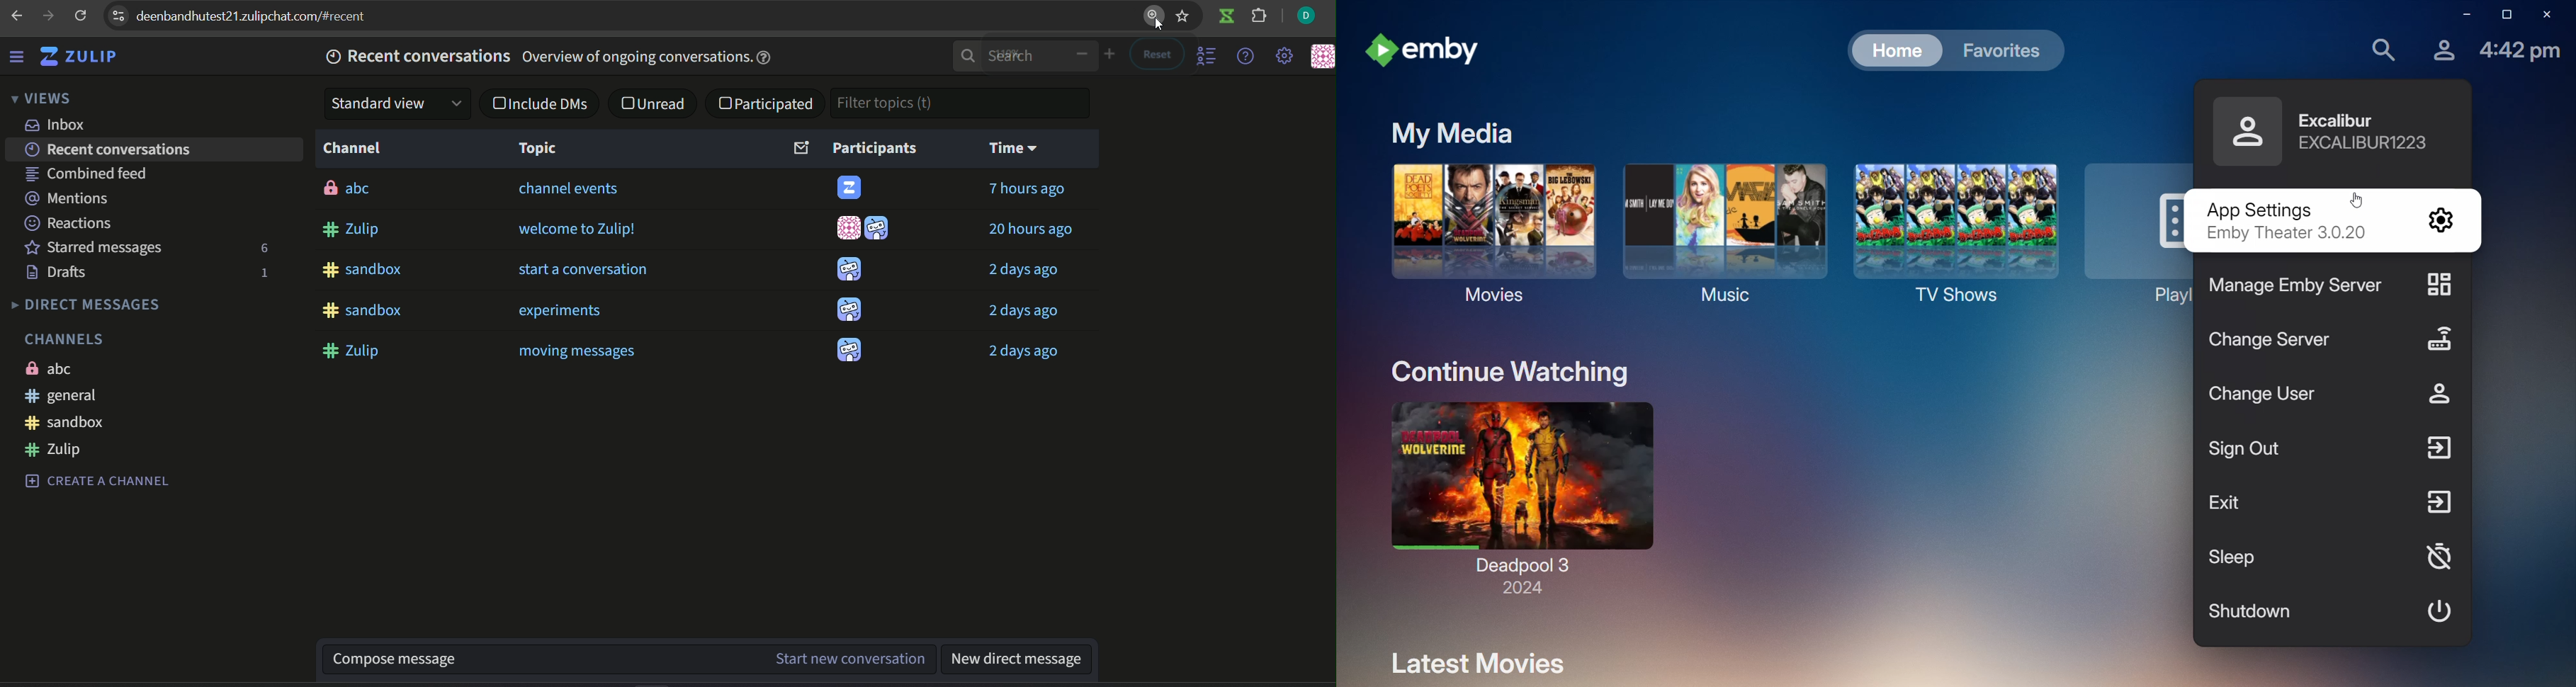  Describe the element at coordinates (849, 659) in the screenshot. I see `Start new conversation` at that location.